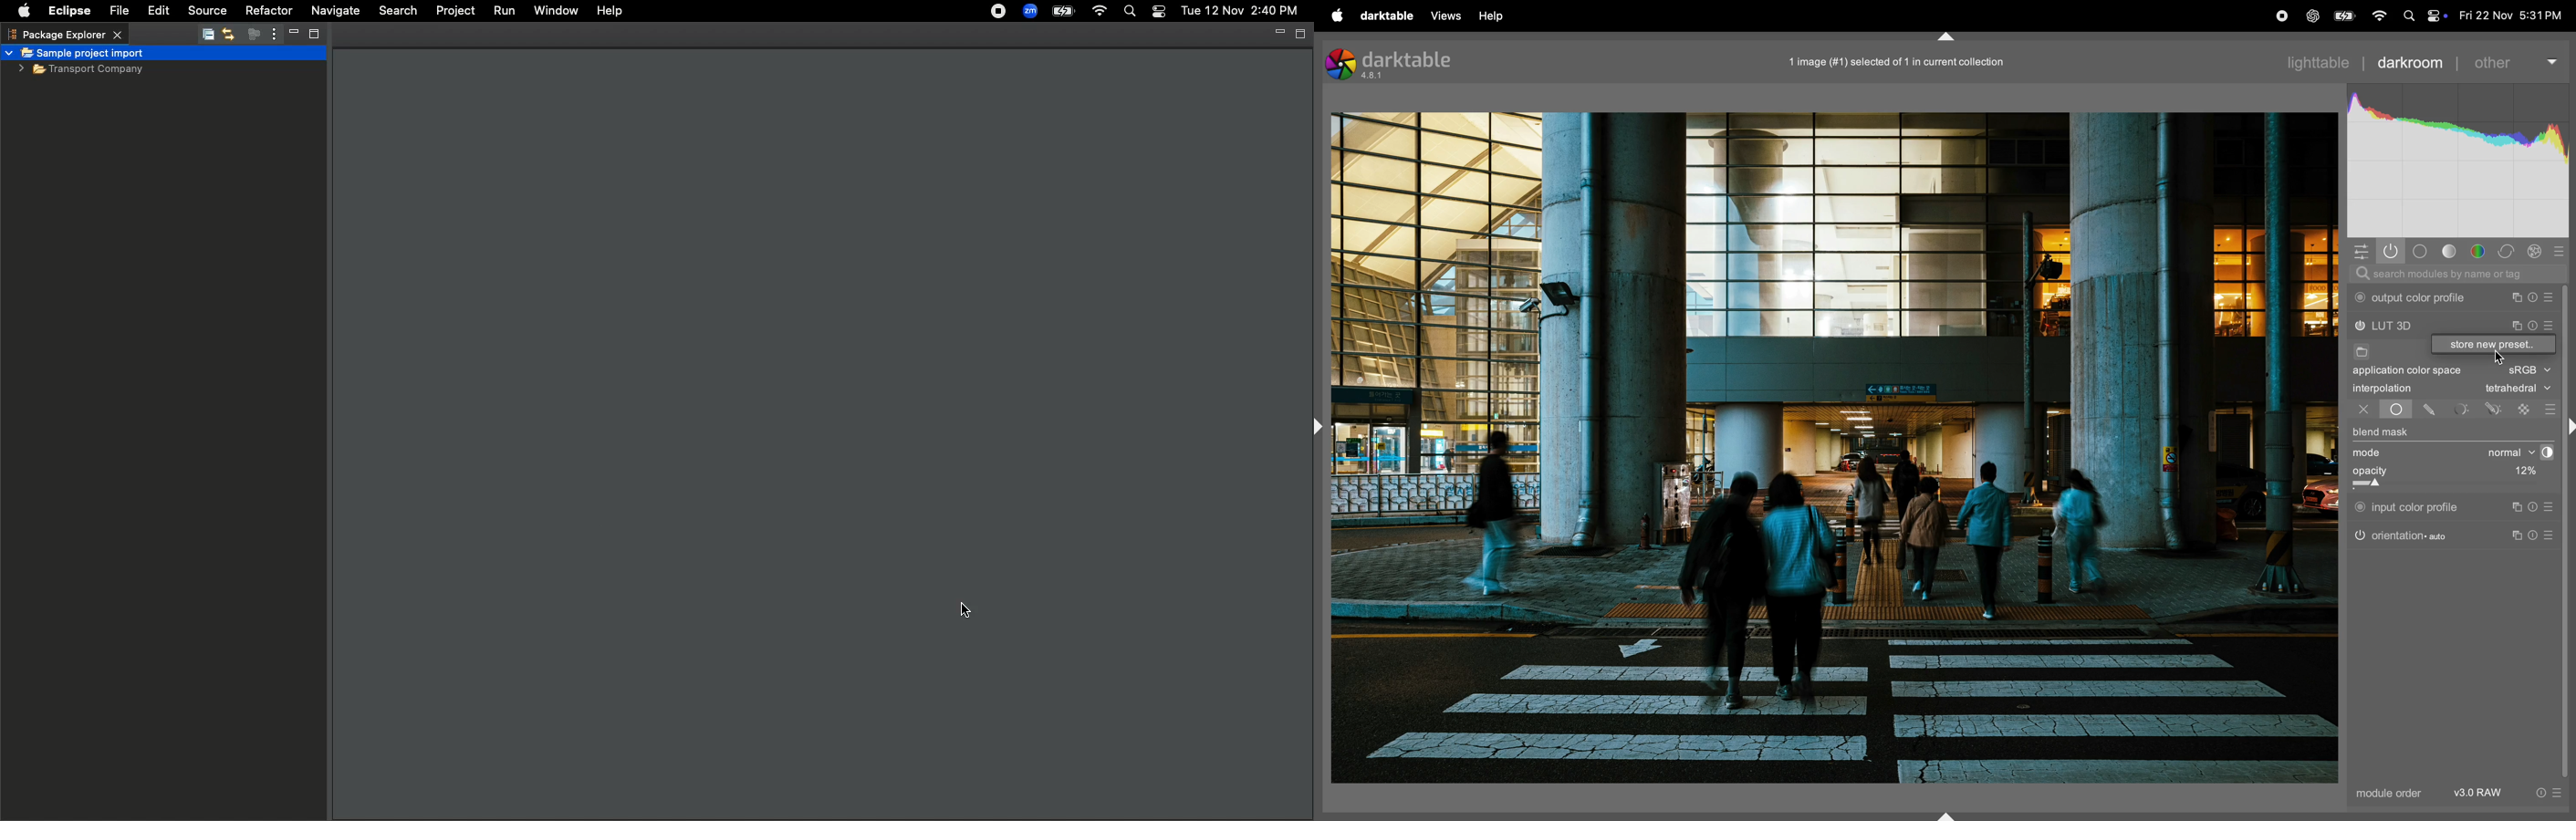 Image resolution: width=2576 pixels, height=840 pixels. I want to click on v3.0 raw, so click(2507, 796).